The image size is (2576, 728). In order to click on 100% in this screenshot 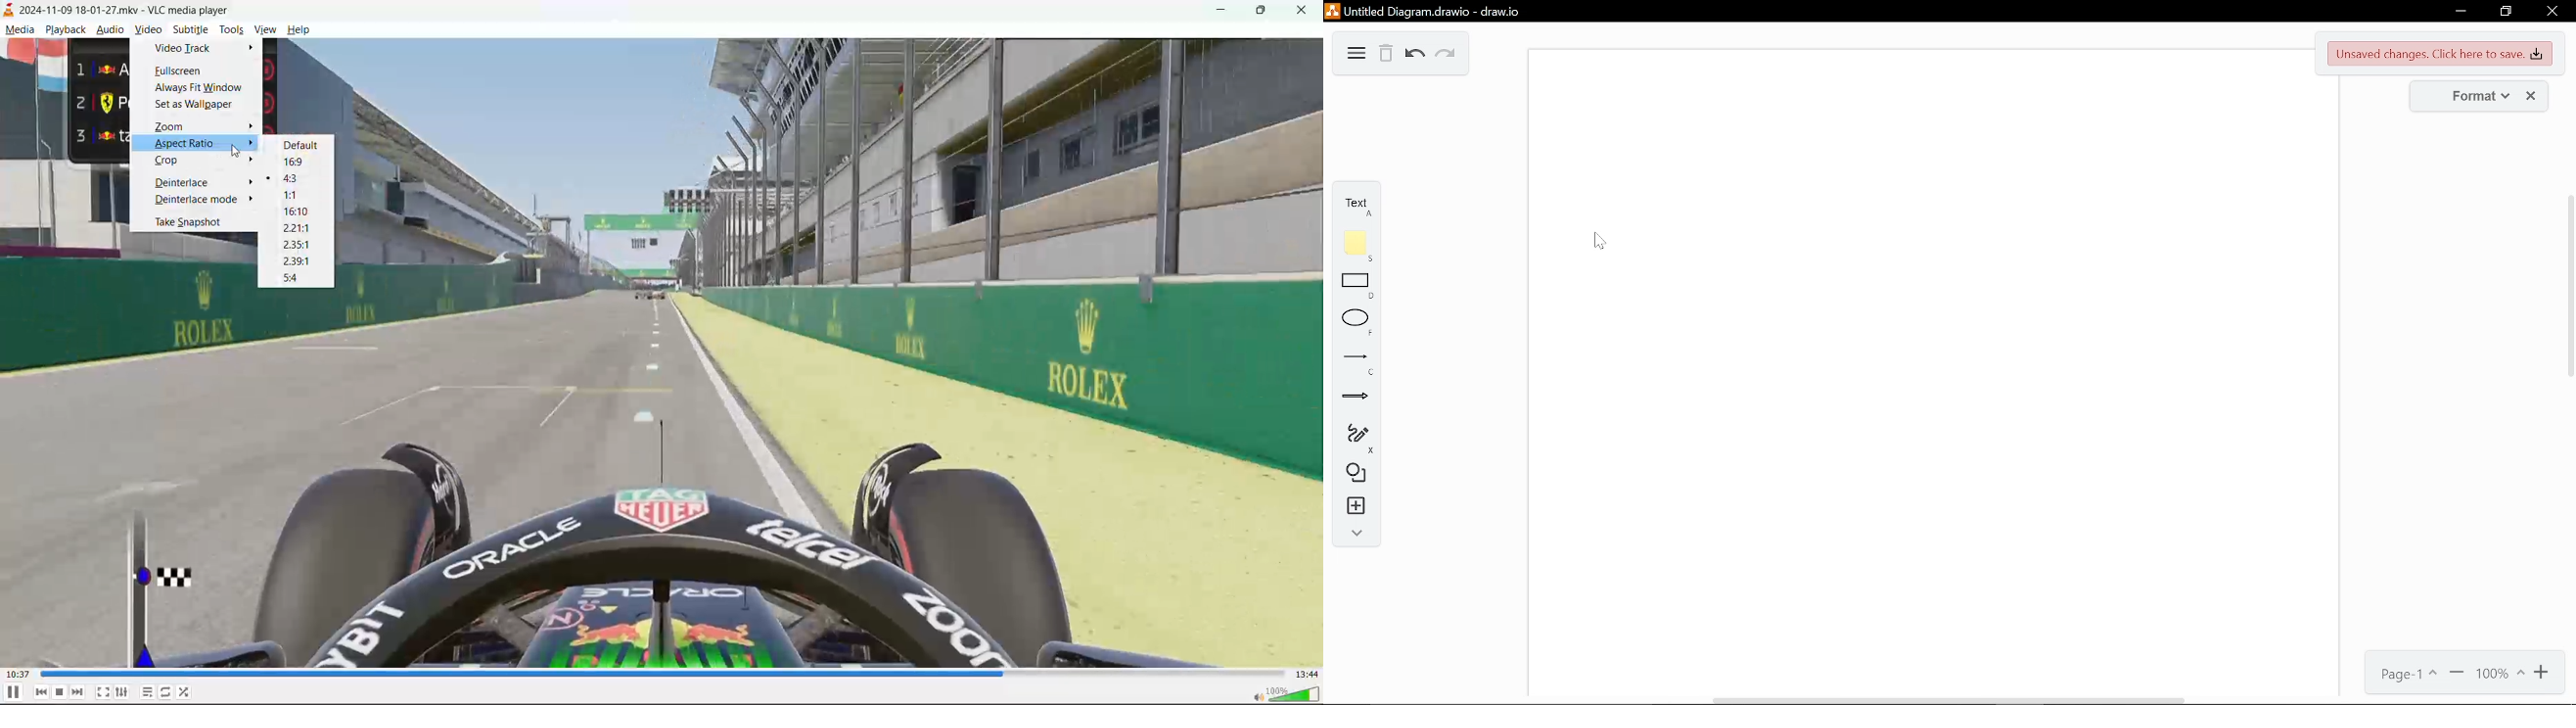, I will do `click(2501, 674)`.